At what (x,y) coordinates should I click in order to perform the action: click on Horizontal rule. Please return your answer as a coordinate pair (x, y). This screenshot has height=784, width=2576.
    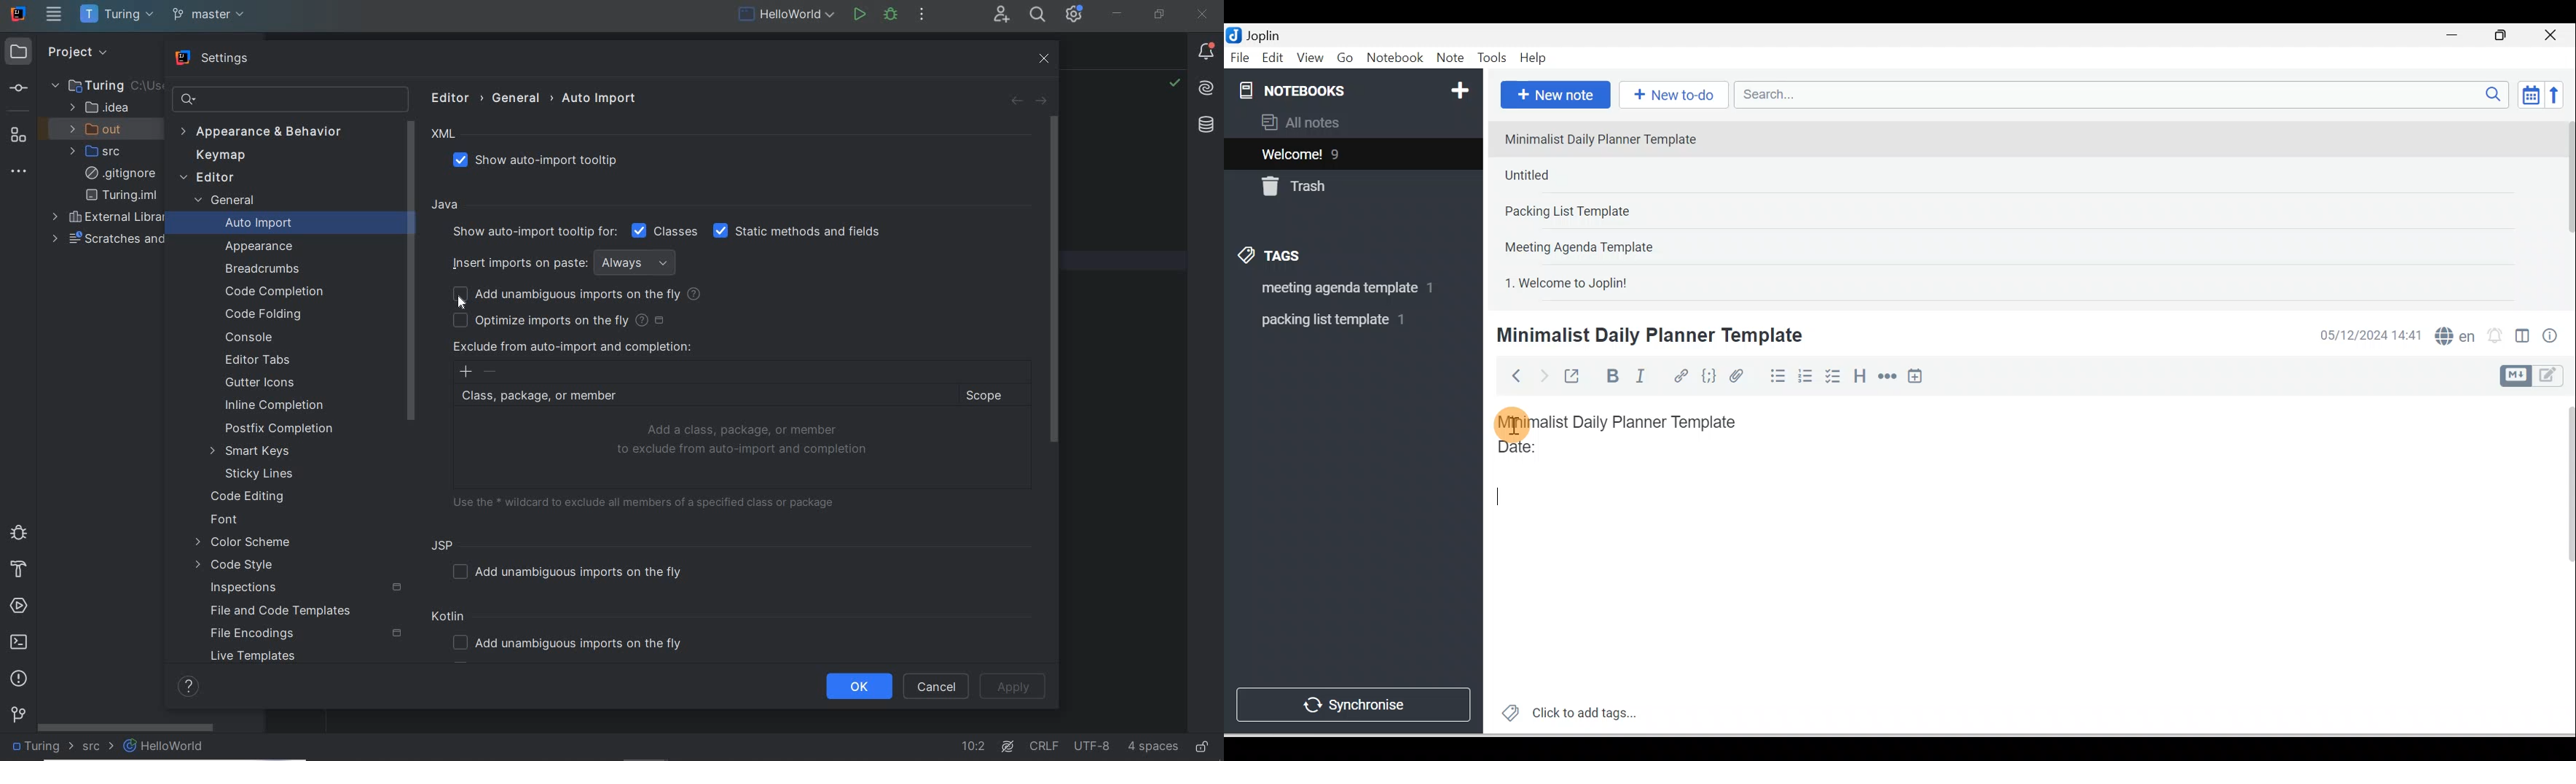
    Looking at the image, I should click on (1889, 376).